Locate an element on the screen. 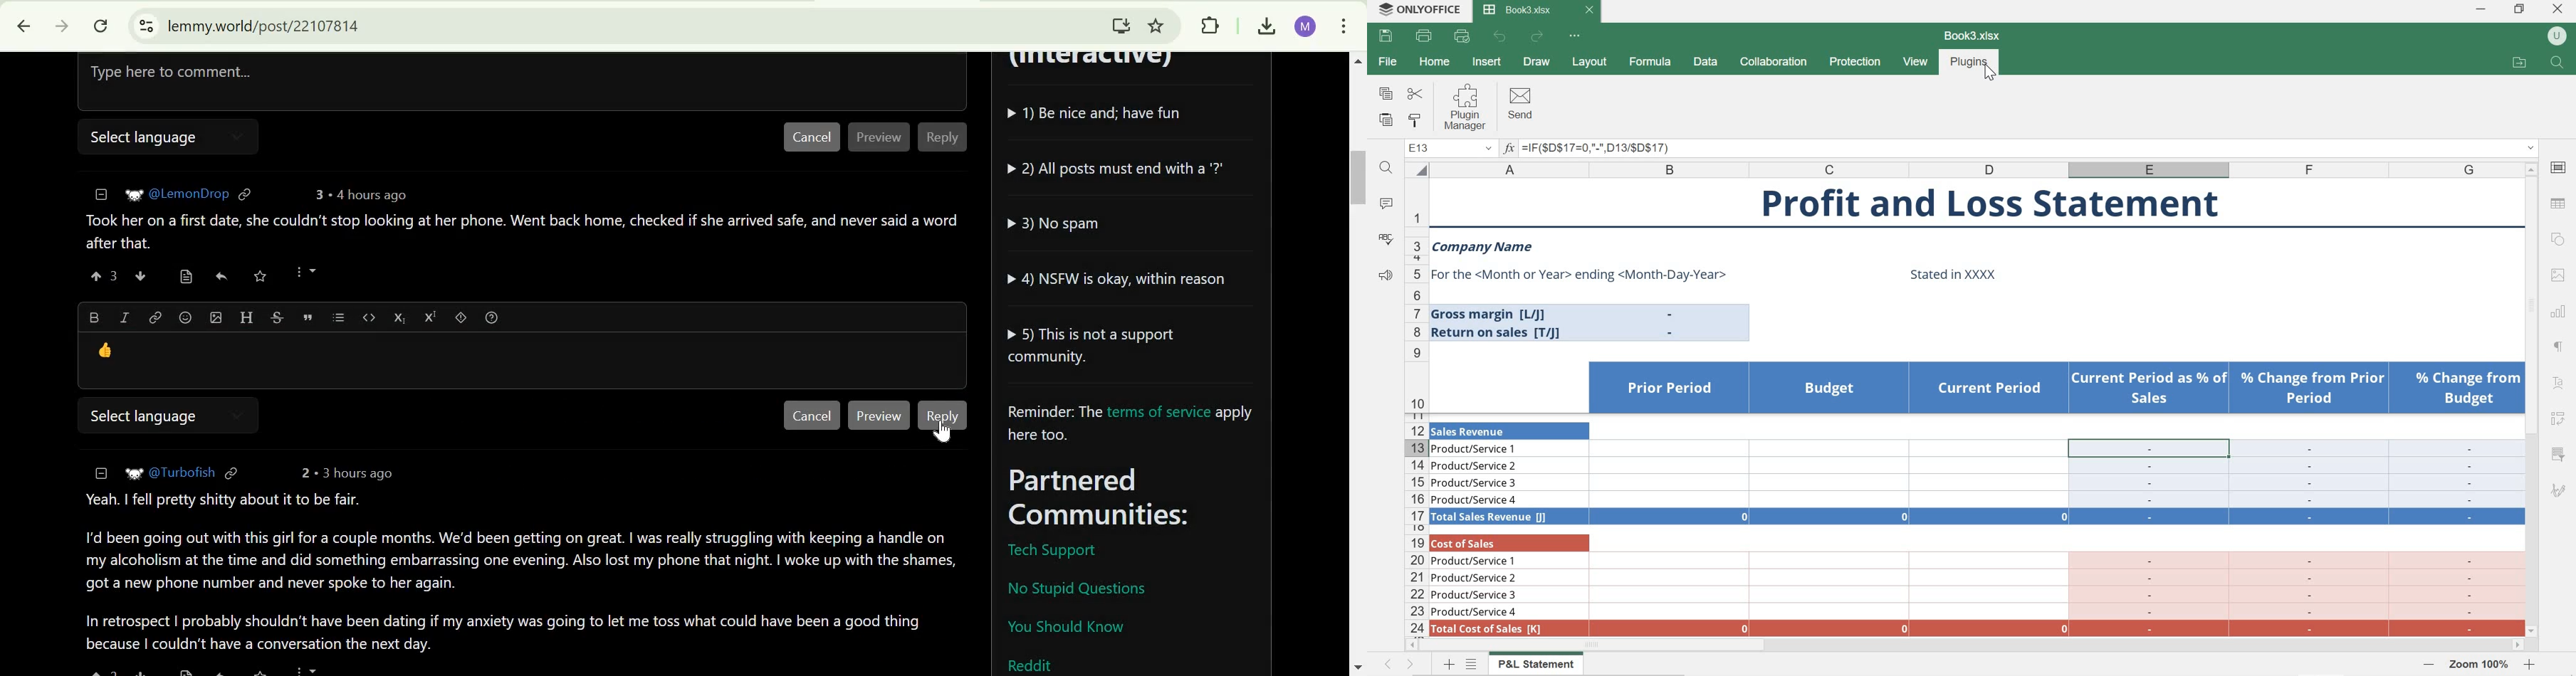 Image resolution: width=2576 pixels, height=700 pixels. insert image is located at coordinates (2558, 275).